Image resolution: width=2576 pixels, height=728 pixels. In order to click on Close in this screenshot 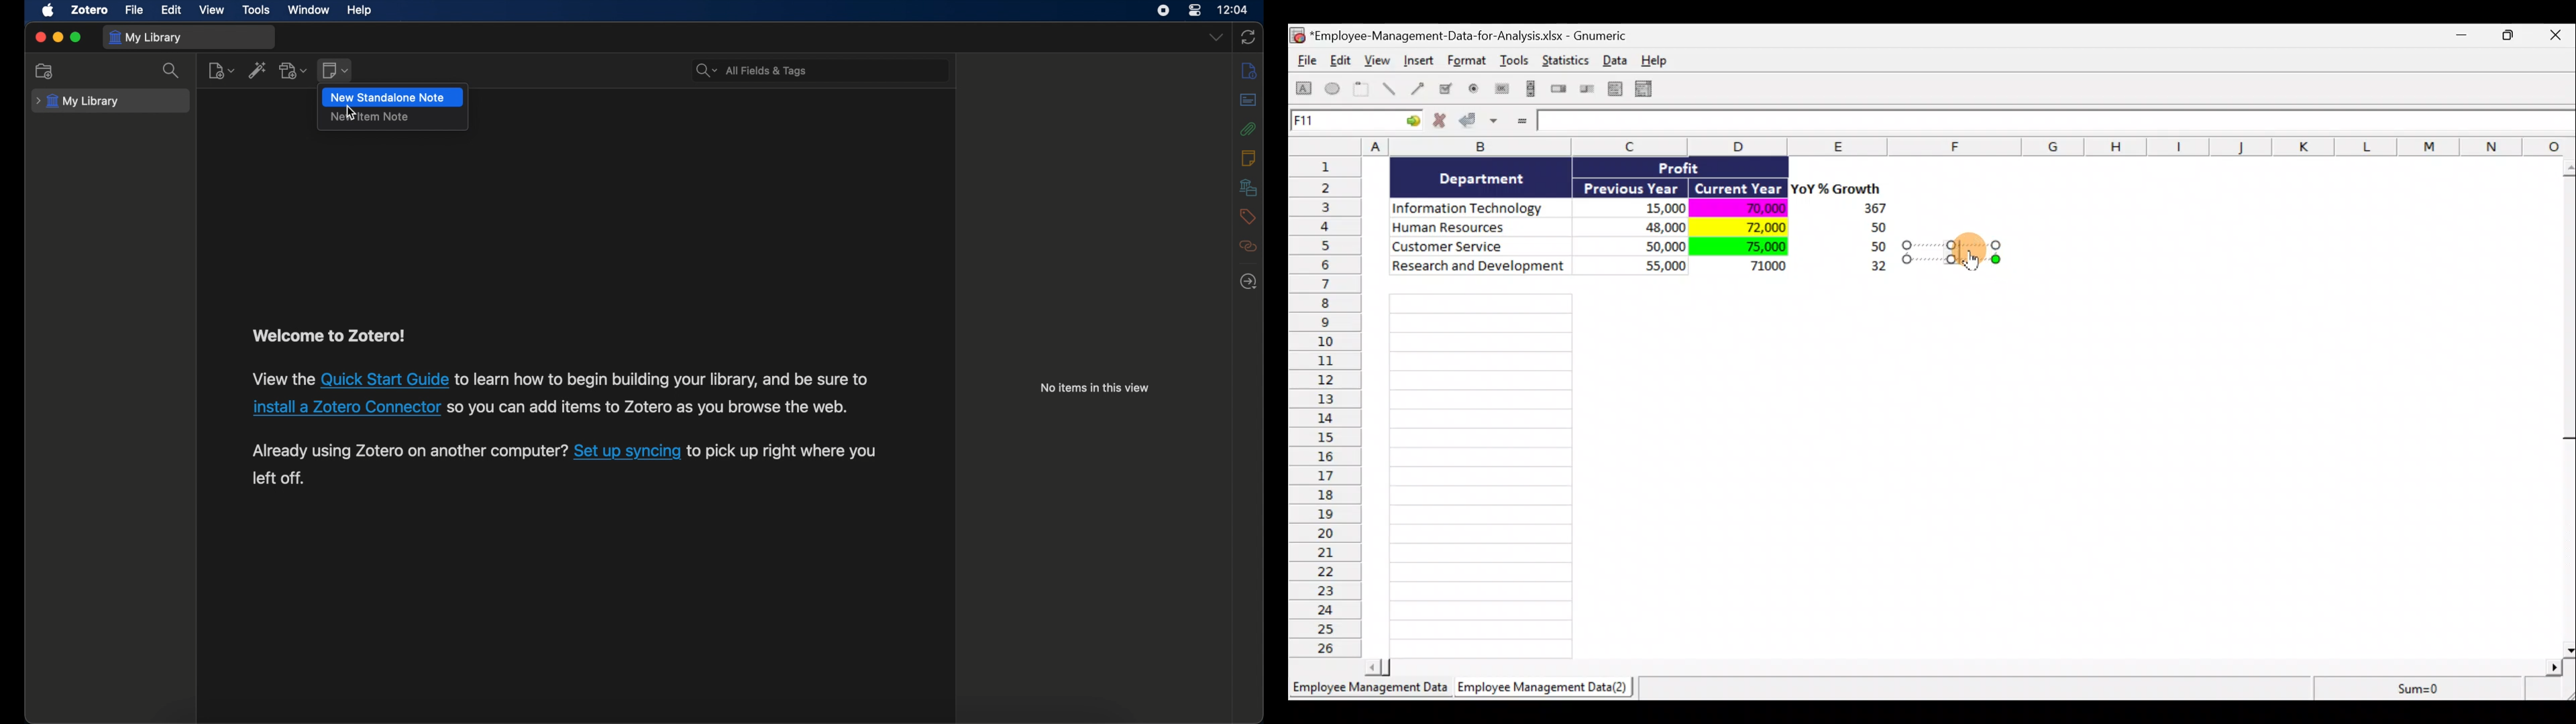, I will do `click(2559, 36)`.